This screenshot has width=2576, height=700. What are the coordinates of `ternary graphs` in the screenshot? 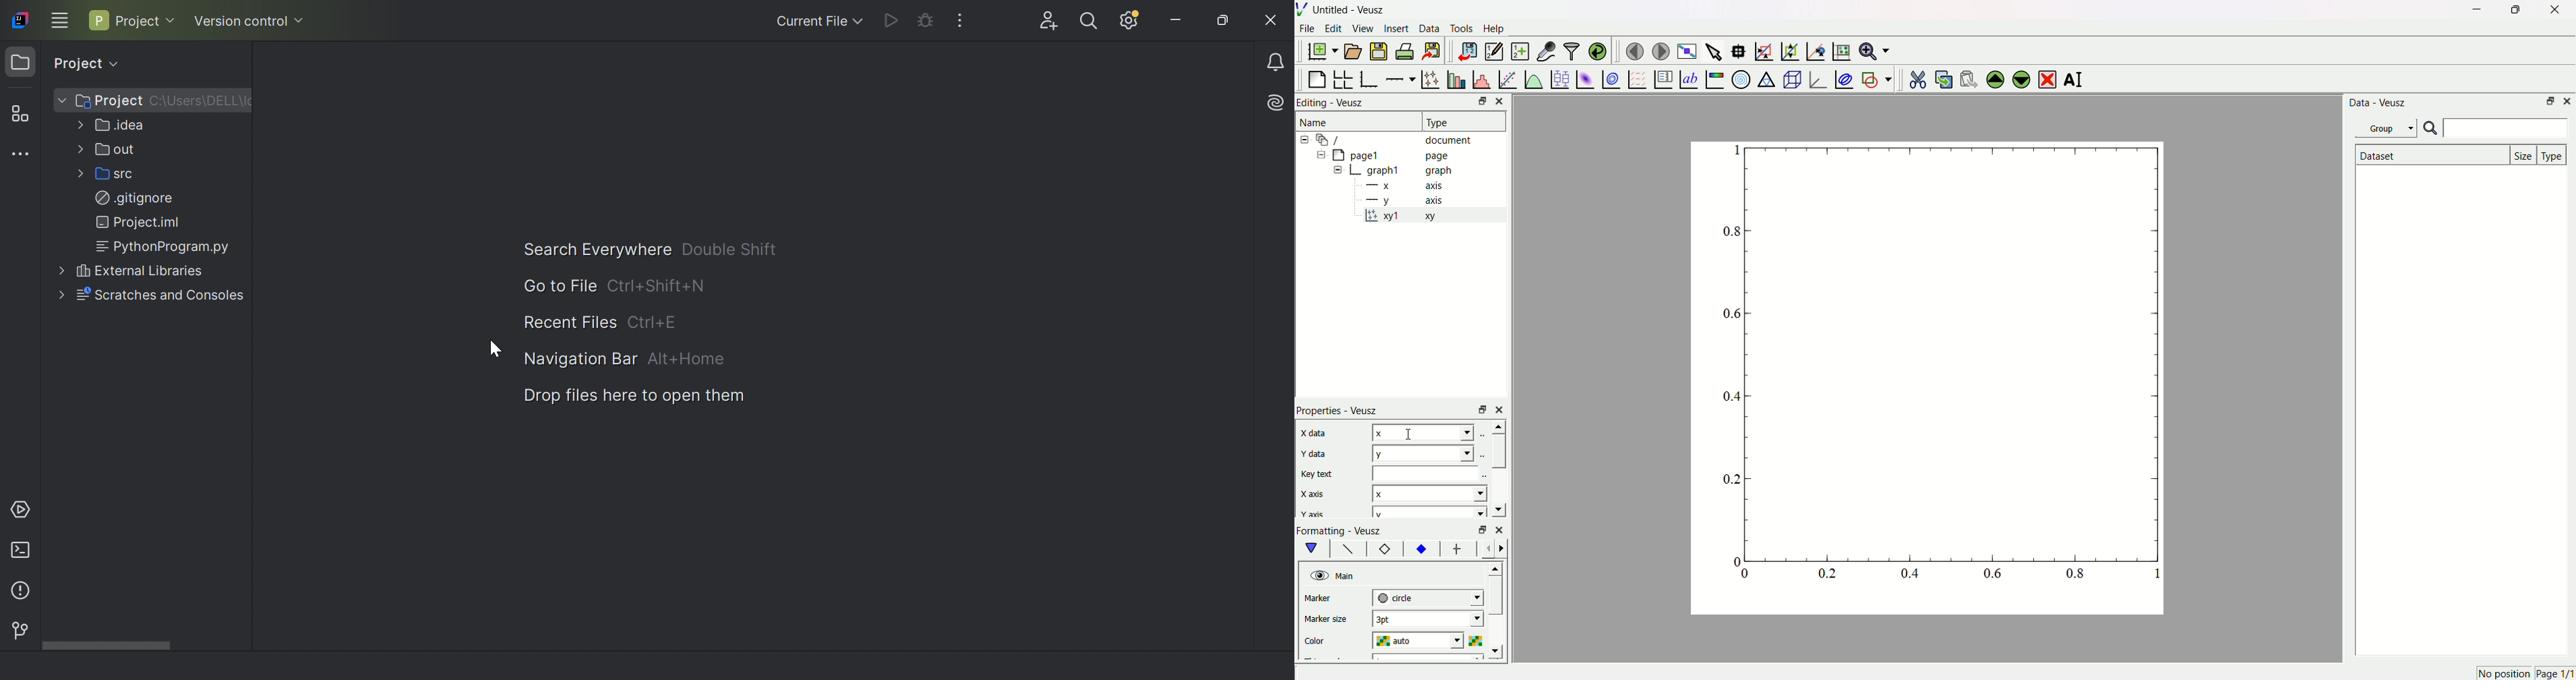 It's located at (1766, 77).